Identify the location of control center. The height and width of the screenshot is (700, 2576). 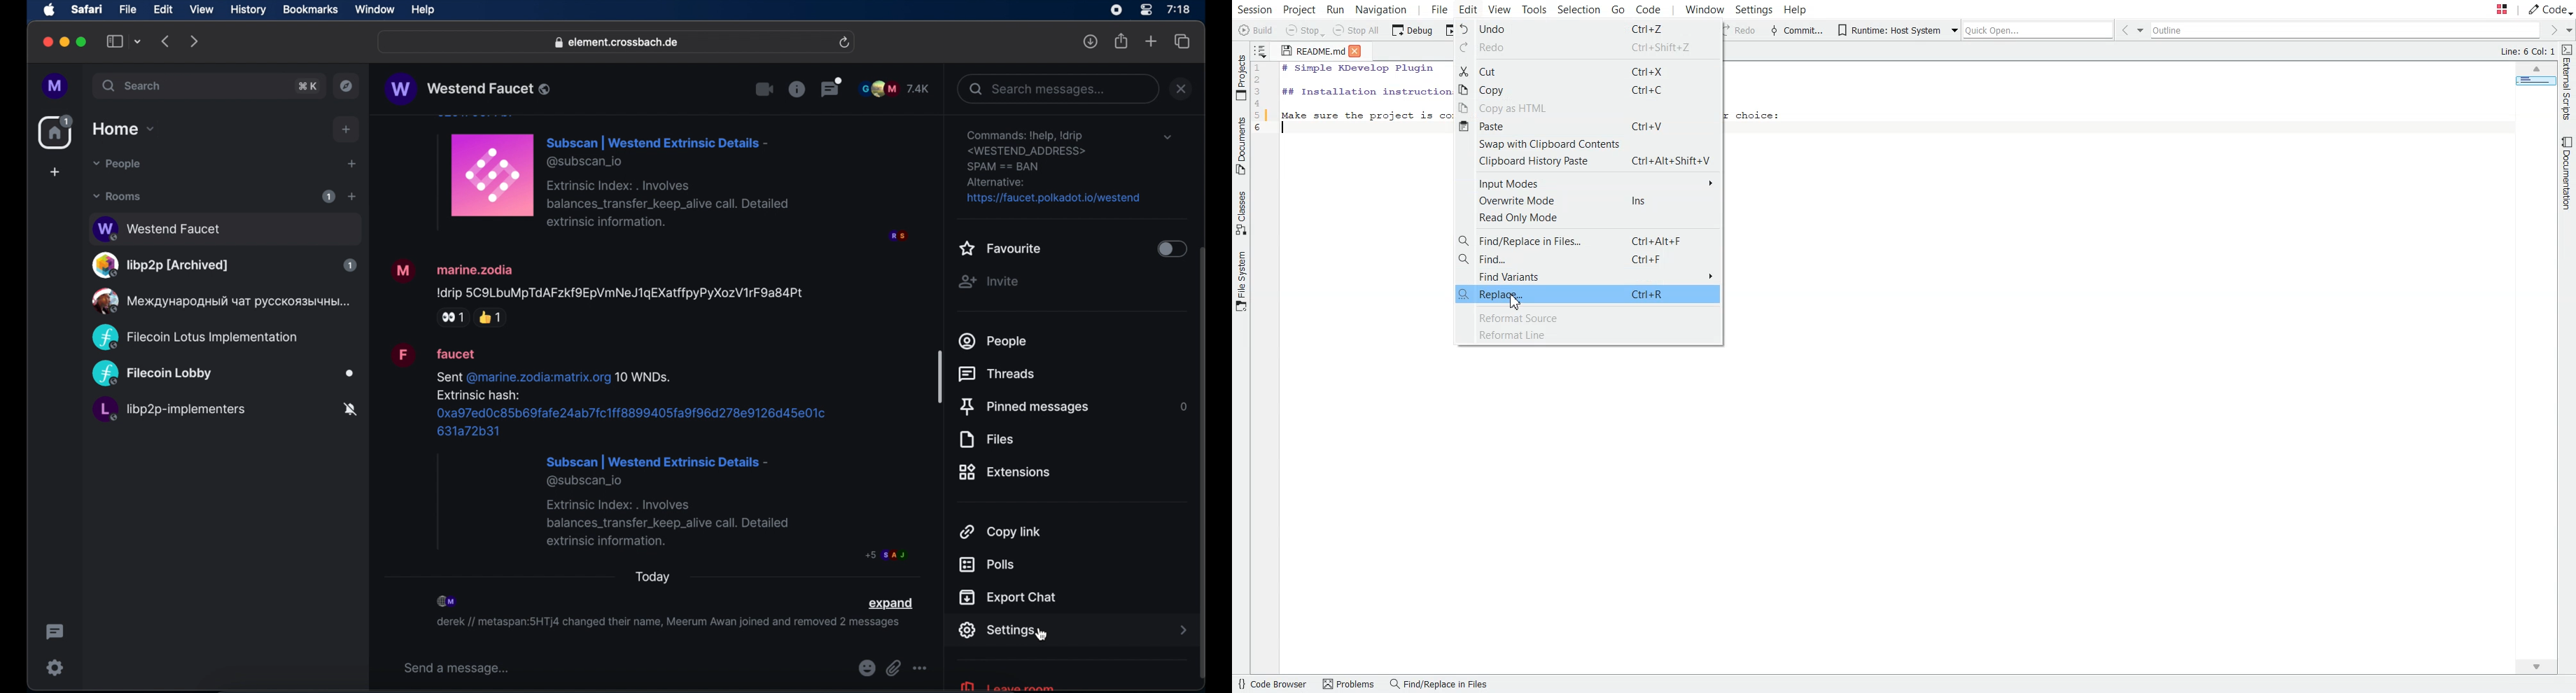
(1145, 10).